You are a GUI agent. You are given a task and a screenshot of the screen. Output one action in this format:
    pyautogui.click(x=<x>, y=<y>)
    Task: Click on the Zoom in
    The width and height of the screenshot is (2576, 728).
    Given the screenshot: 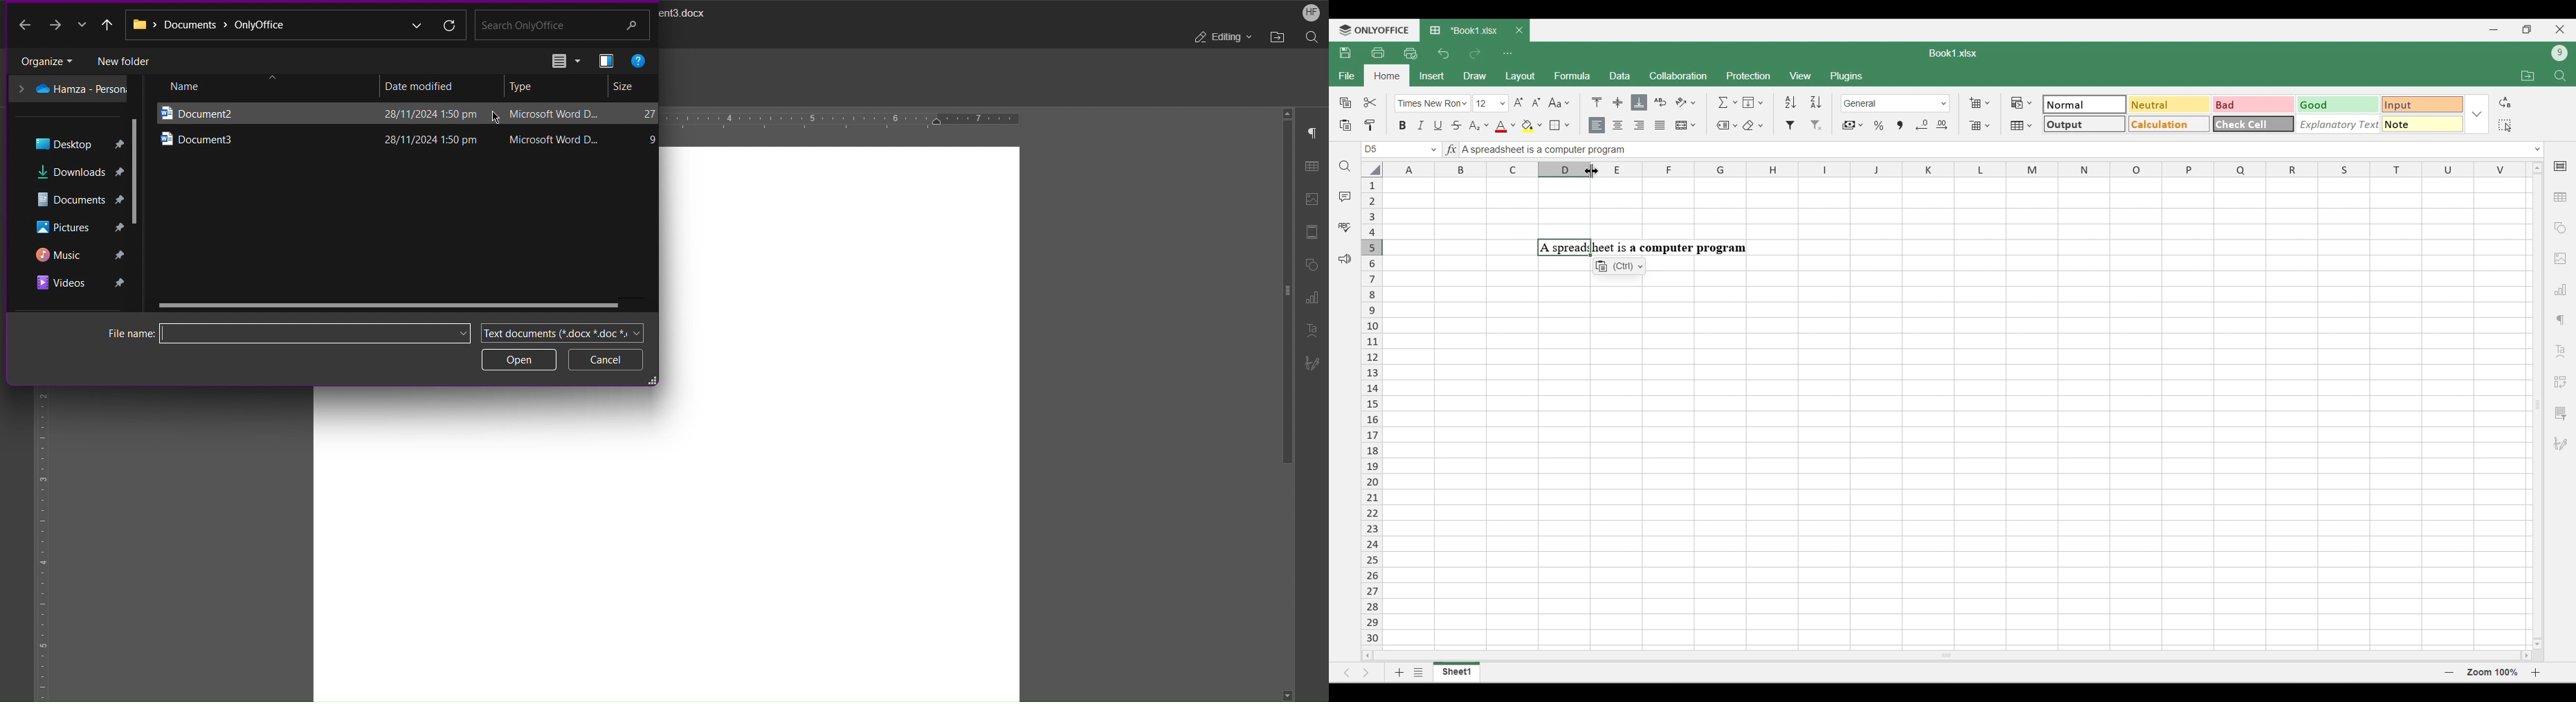 What is the action you would take?
    pyautogui.click(x=2536, y=672)
    